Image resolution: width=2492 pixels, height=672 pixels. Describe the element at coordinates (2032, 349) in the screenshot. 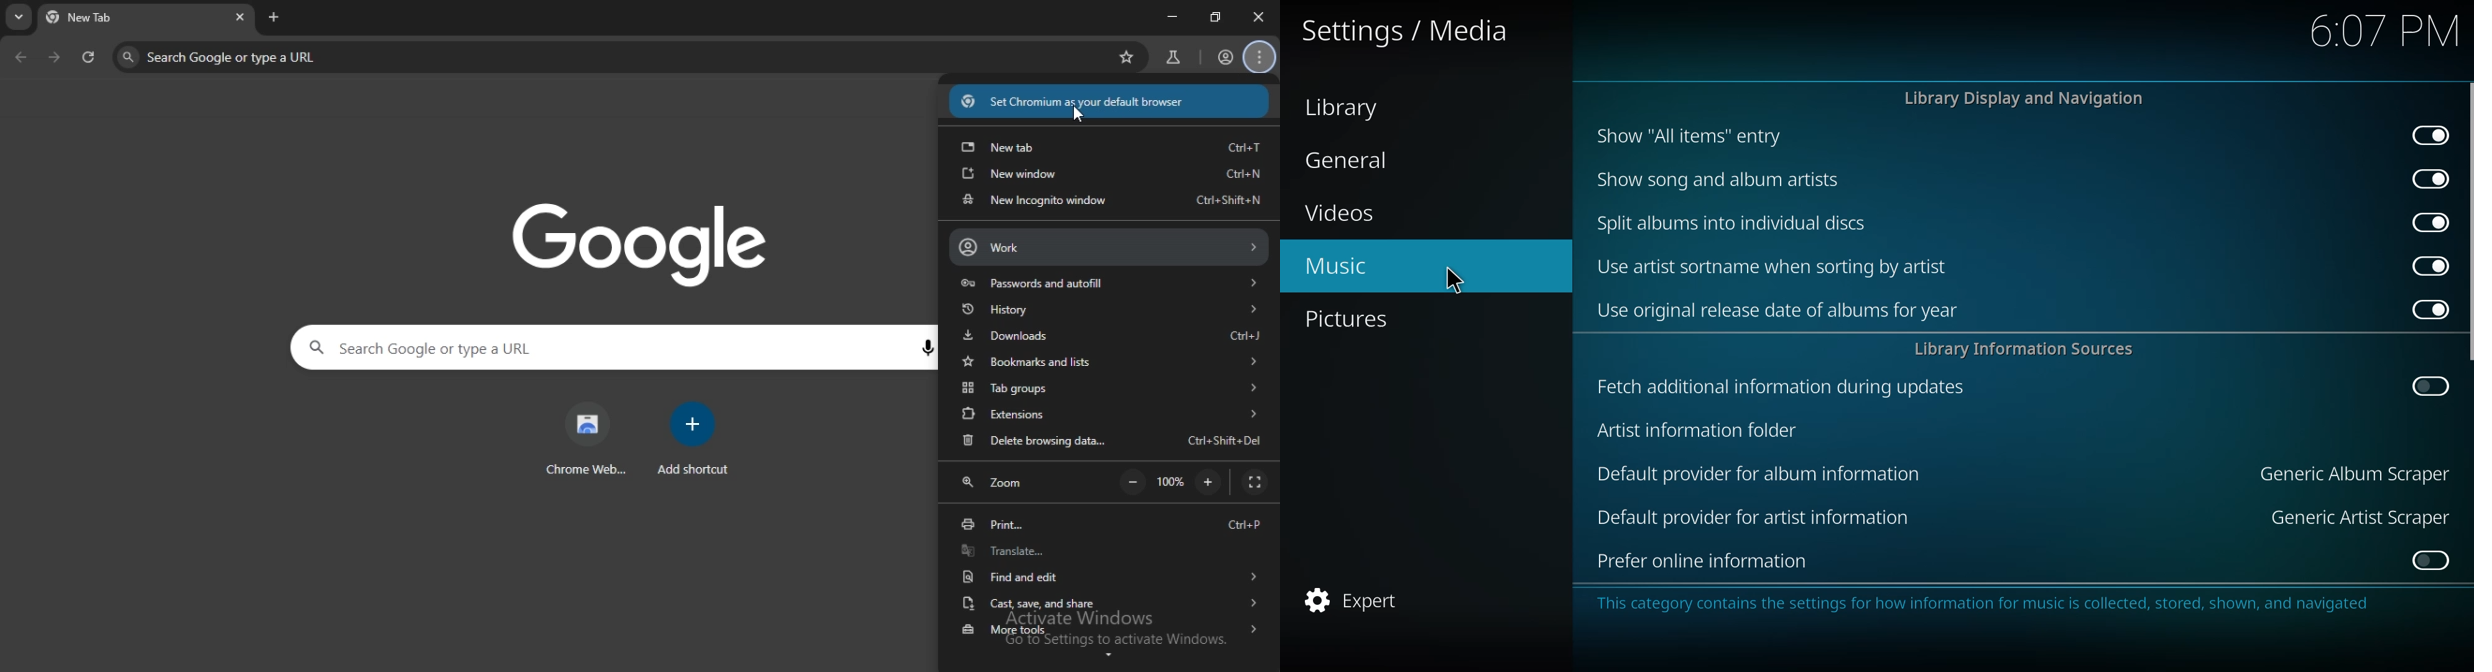

I see `library info source` at that location.